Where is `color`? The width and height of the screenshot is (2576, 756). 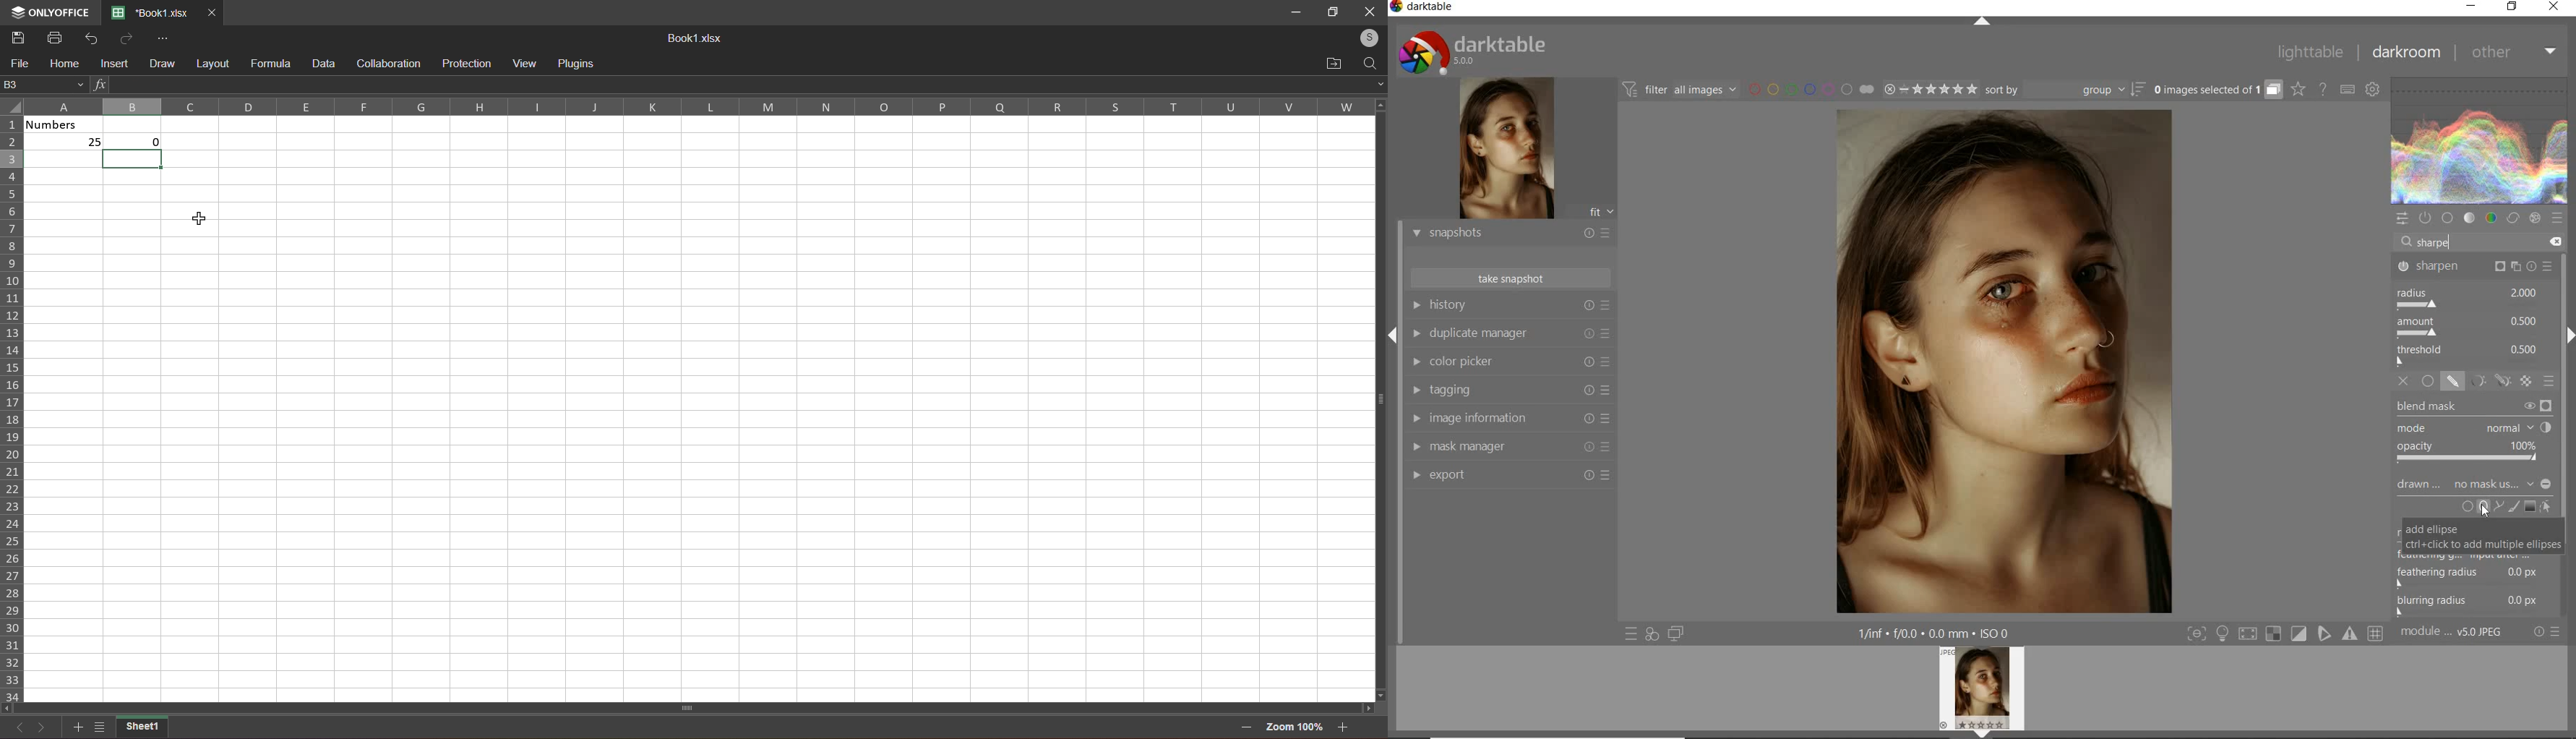 color is located at coordinates (2492, 219).